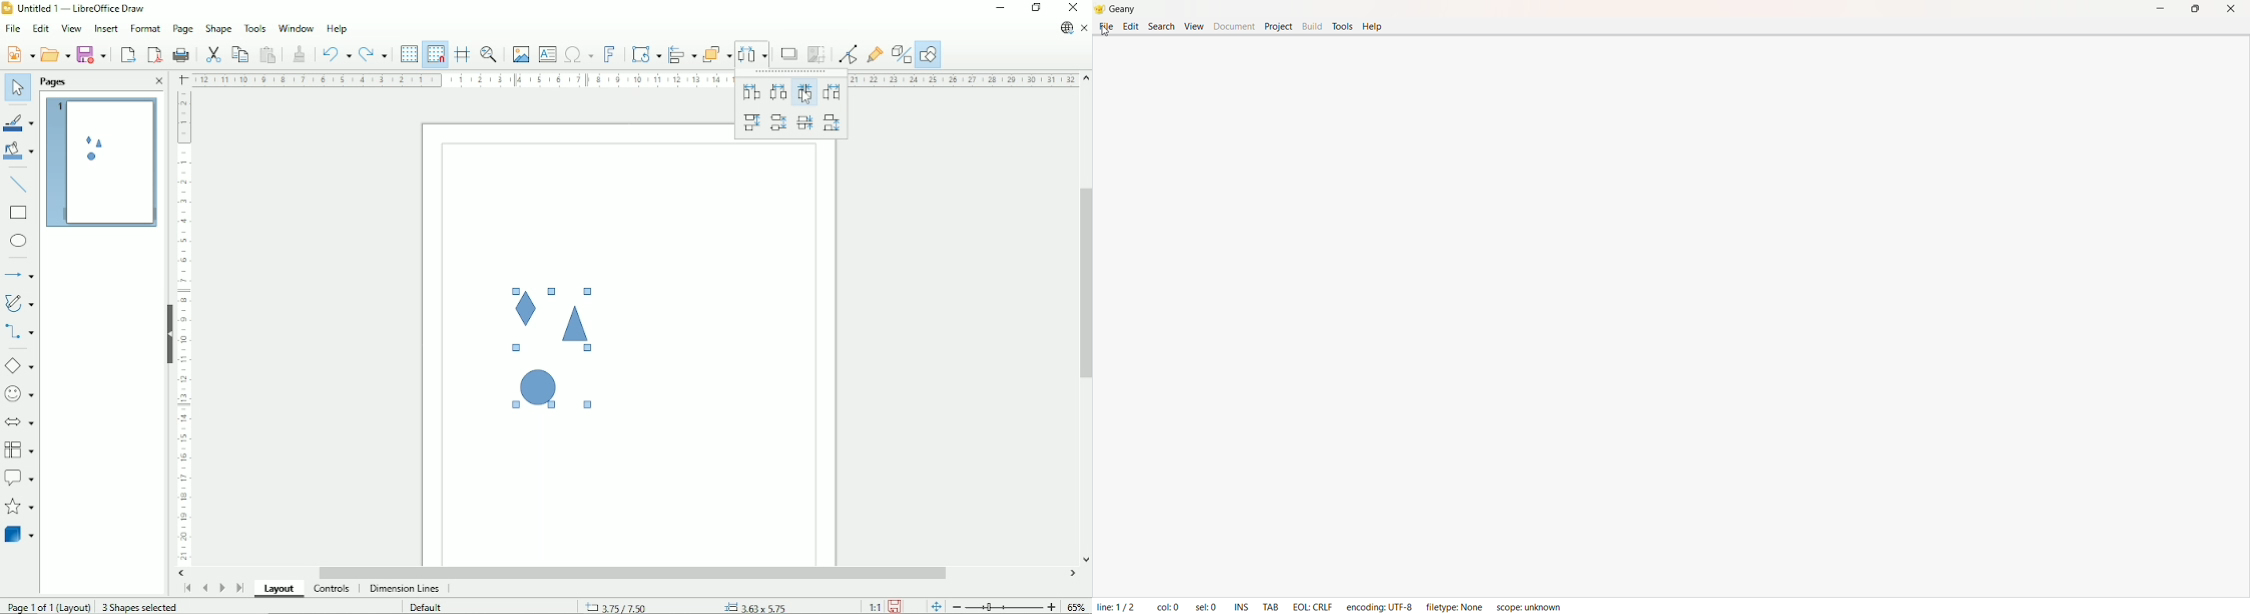 The height and width of the screenshot is (616, 2268). What do you see at coordinates (18, 120) in the screenshot?
I see `Line color` at bounding box center [18, 120].